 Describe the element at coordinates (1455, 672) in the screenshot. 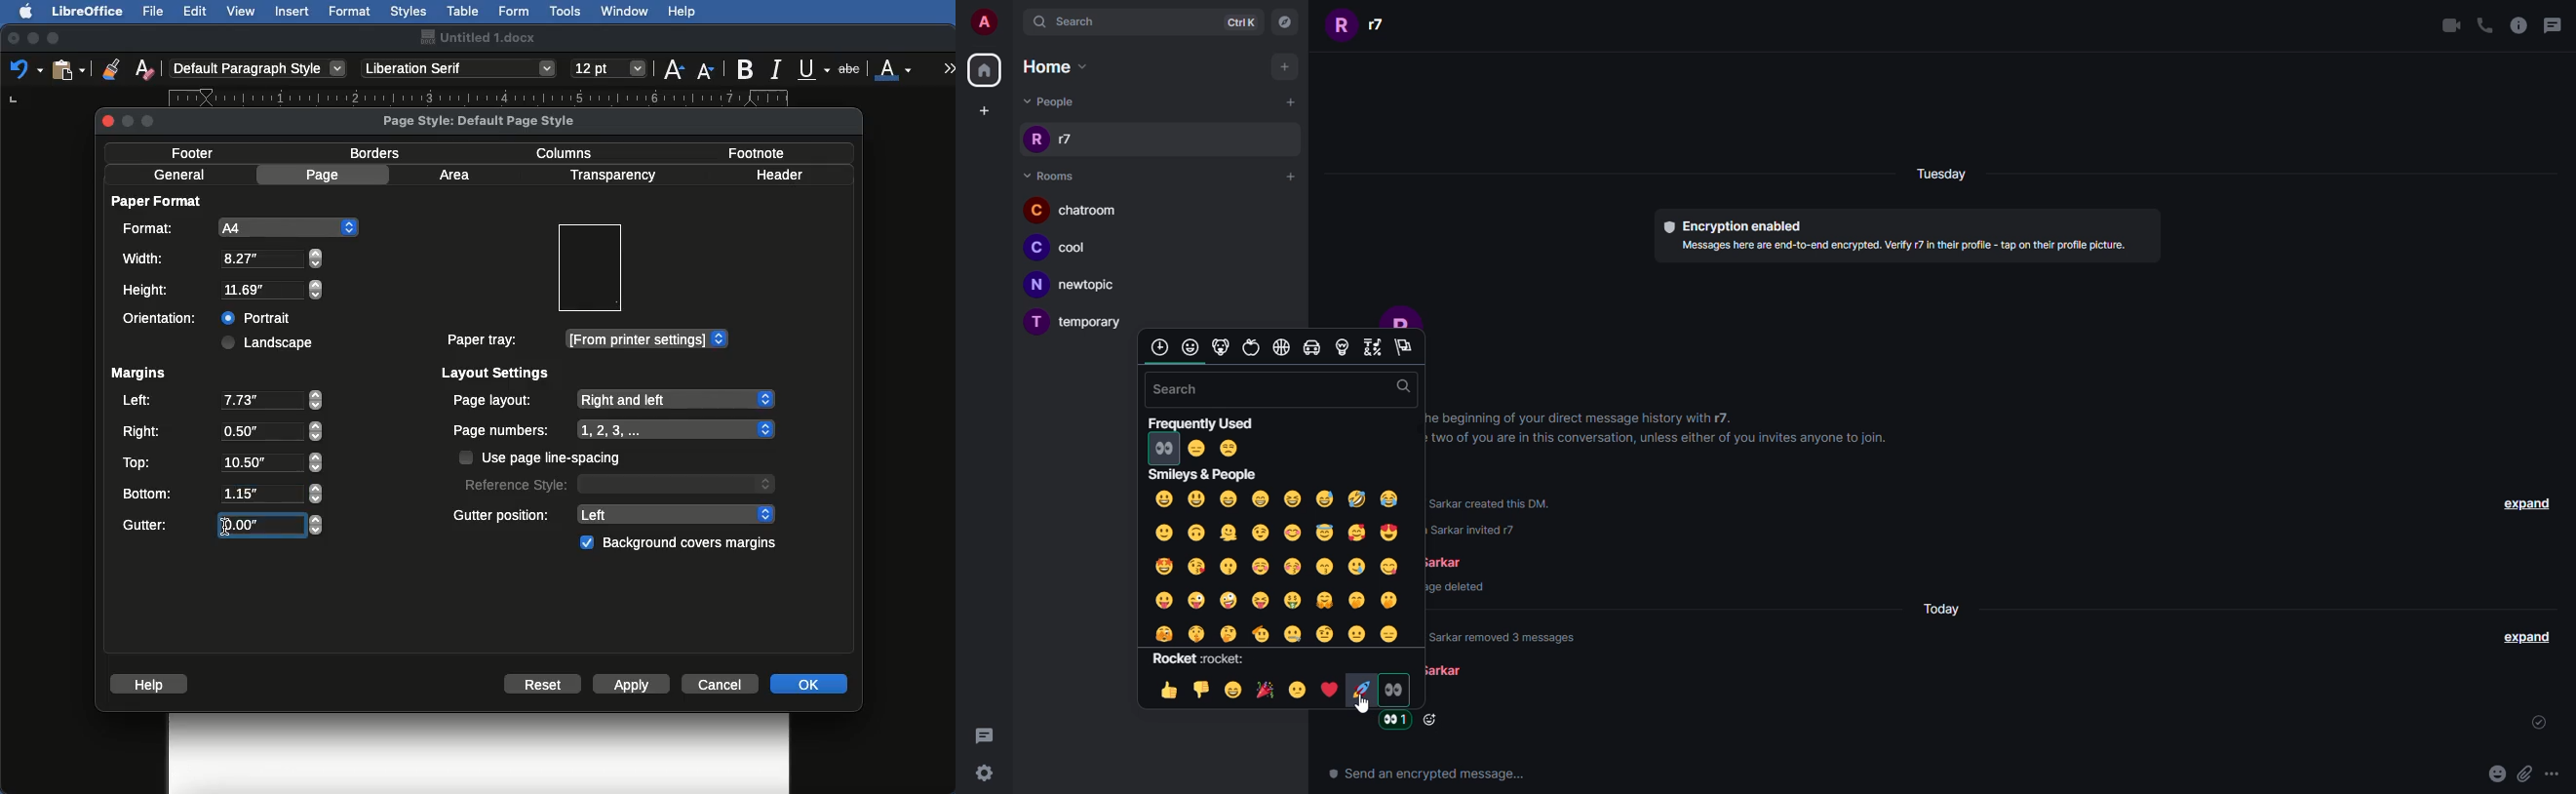

I see `people` at that location.